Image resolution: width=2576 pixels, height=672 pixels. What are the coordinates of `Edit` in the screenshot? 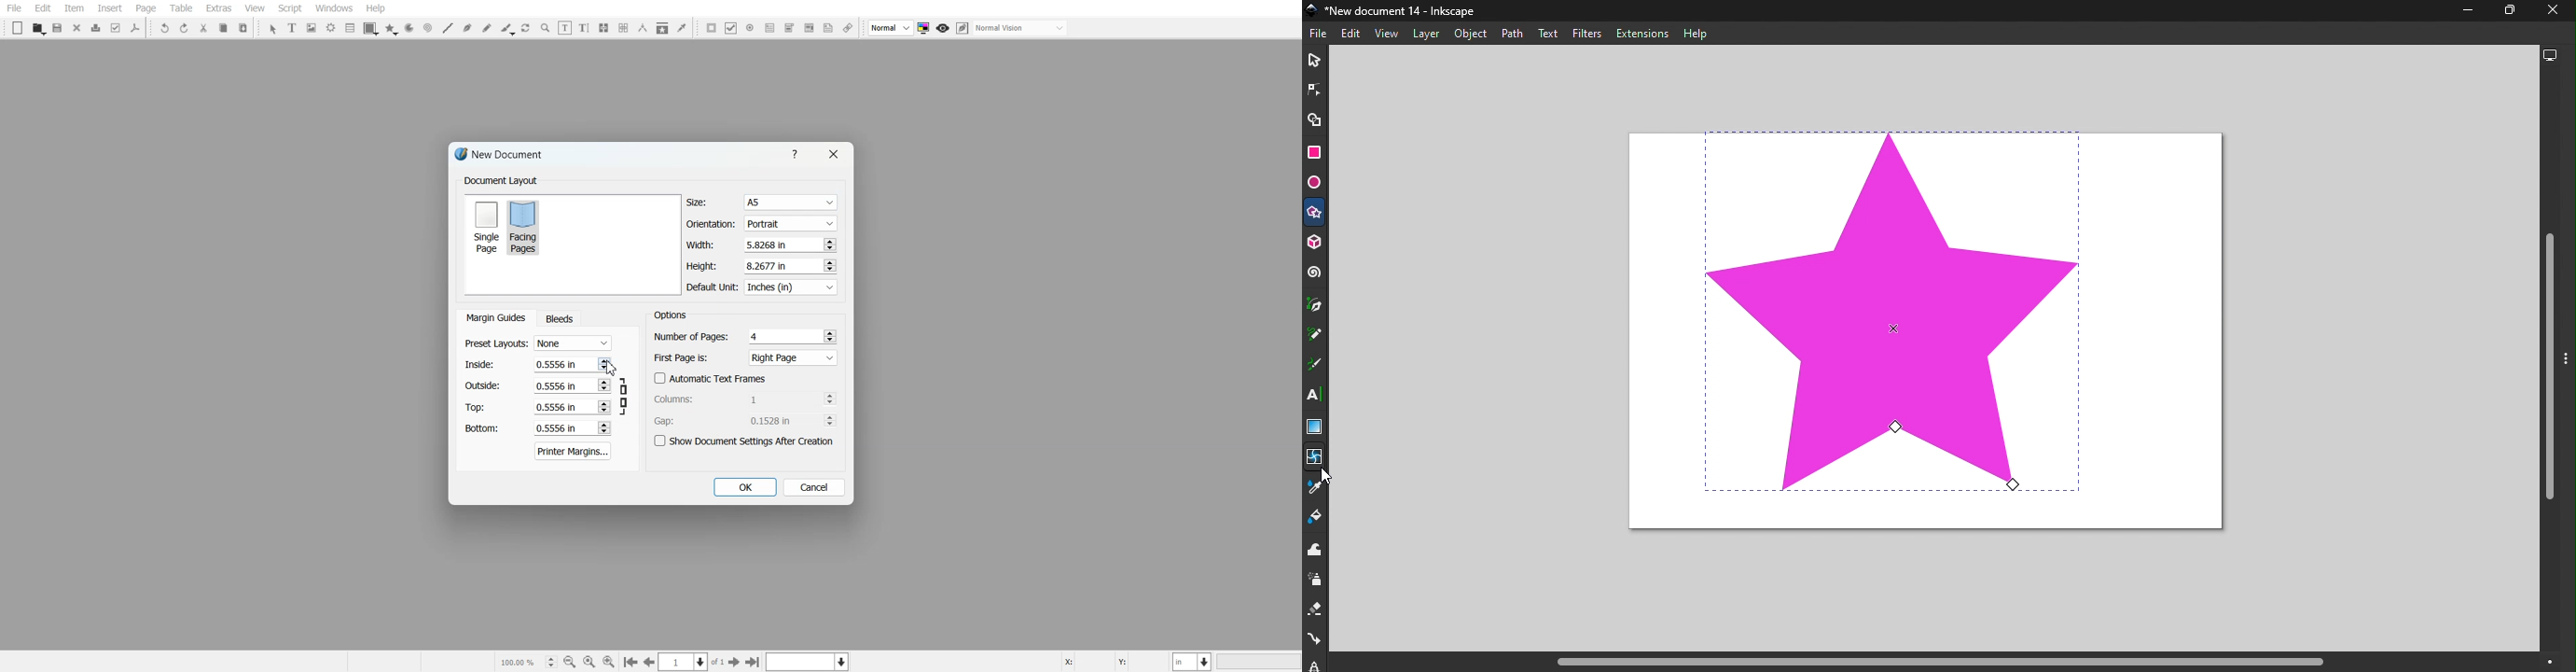 It's located at (1353, 34).